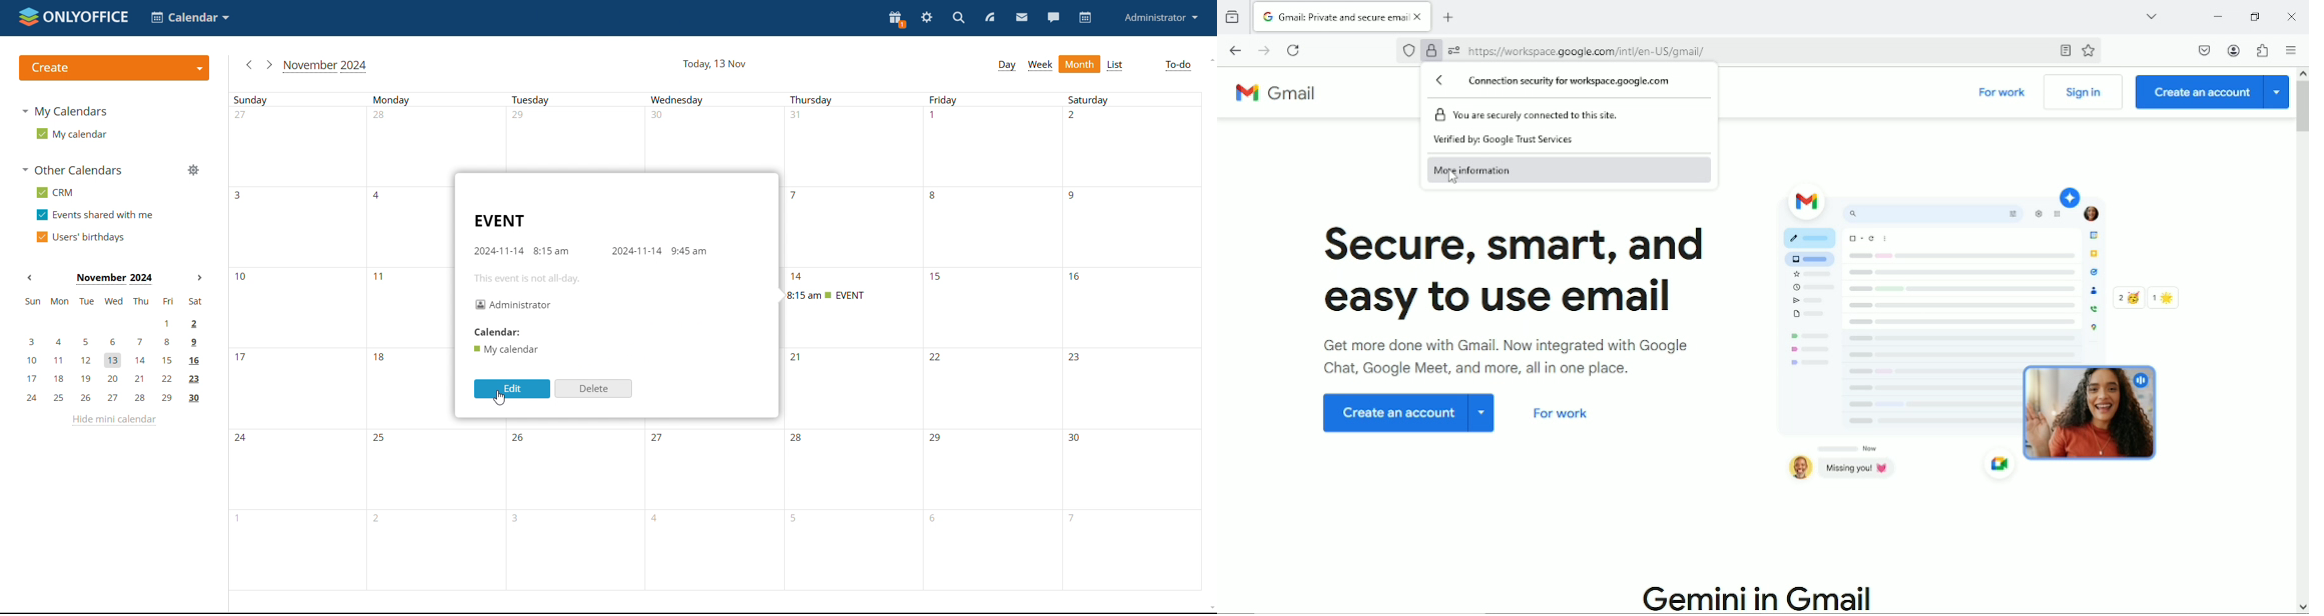 This screenshot has height=616, width=2324. Describe the element at coordinates (1278, 92) in the screenshot. I see `Gmail` at that location.